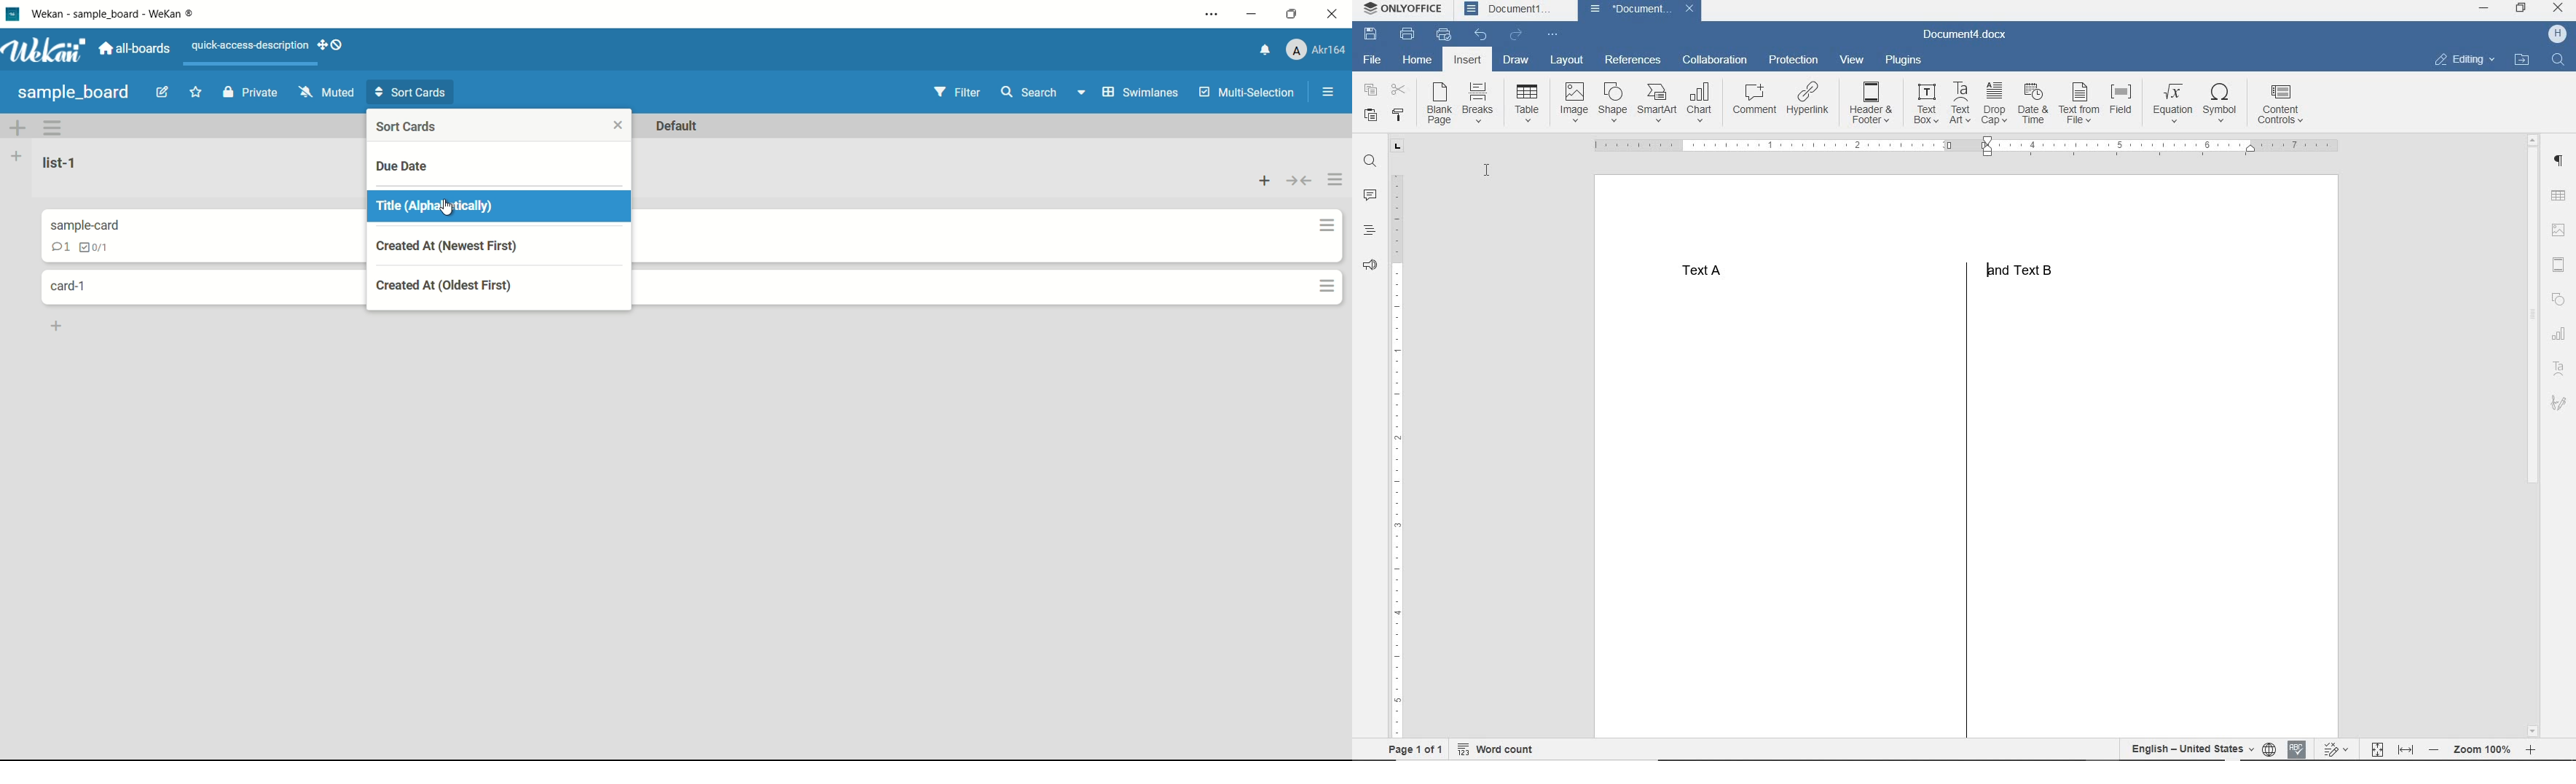 This screenshot has height=784, width=2576. I want to click on OPEN FILE LOCATION, so click(2523, 60).